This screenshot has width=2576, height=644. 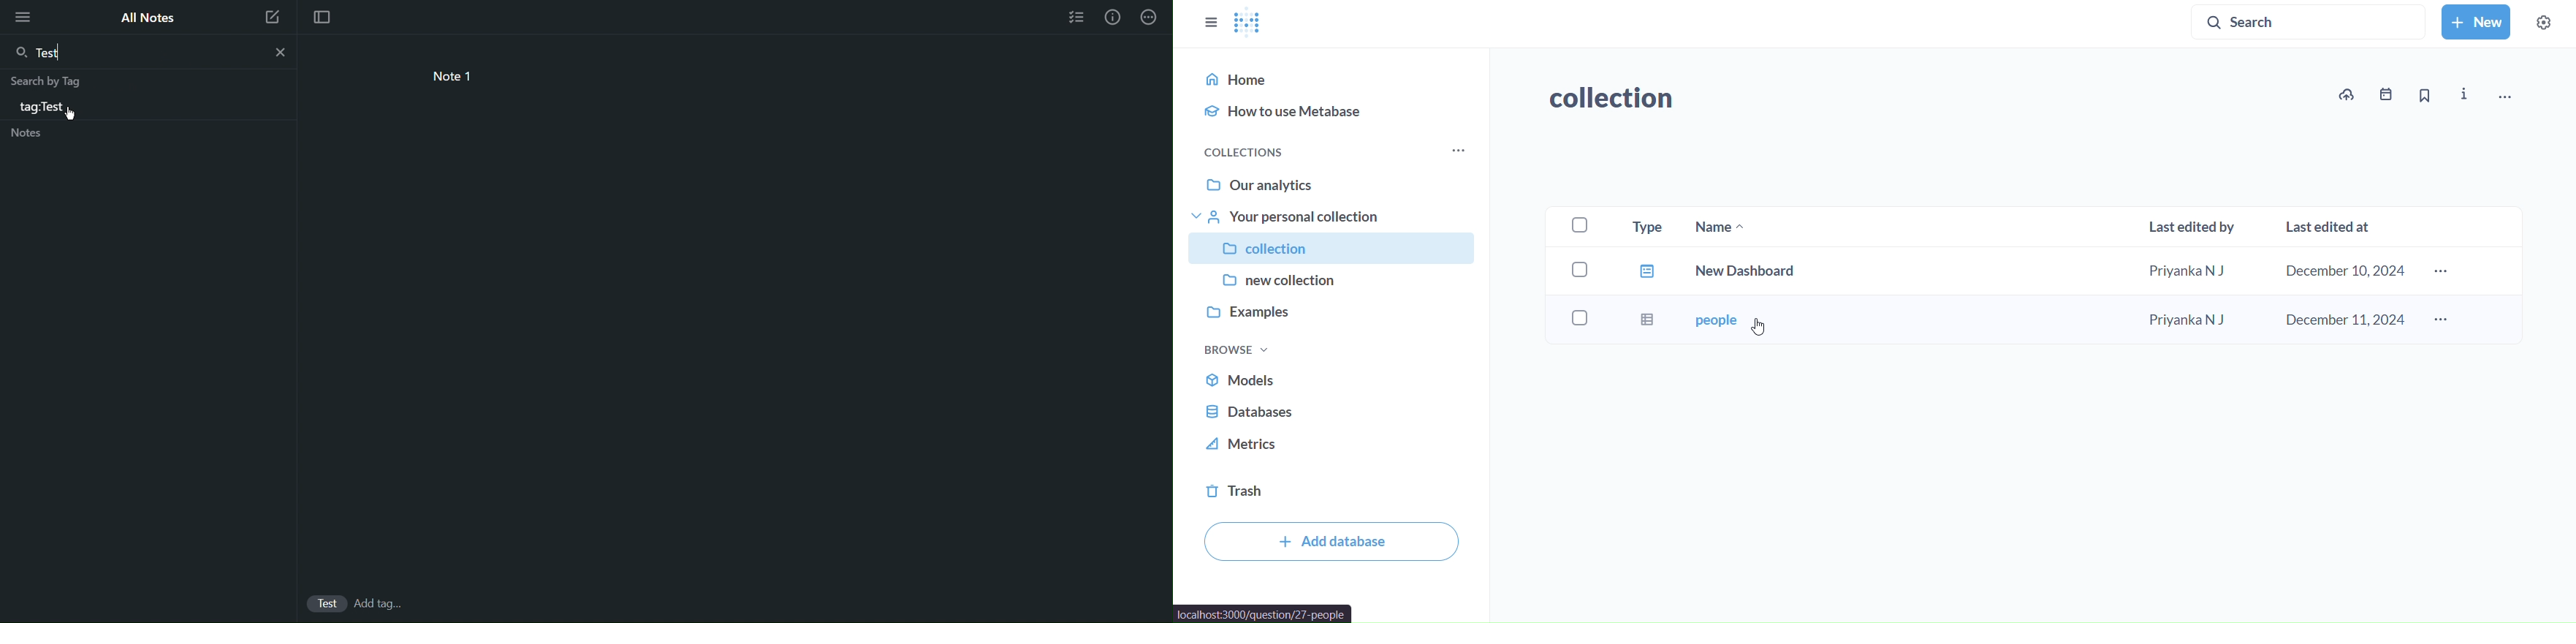 I want to click on add database, so click(x=1332, y=541).